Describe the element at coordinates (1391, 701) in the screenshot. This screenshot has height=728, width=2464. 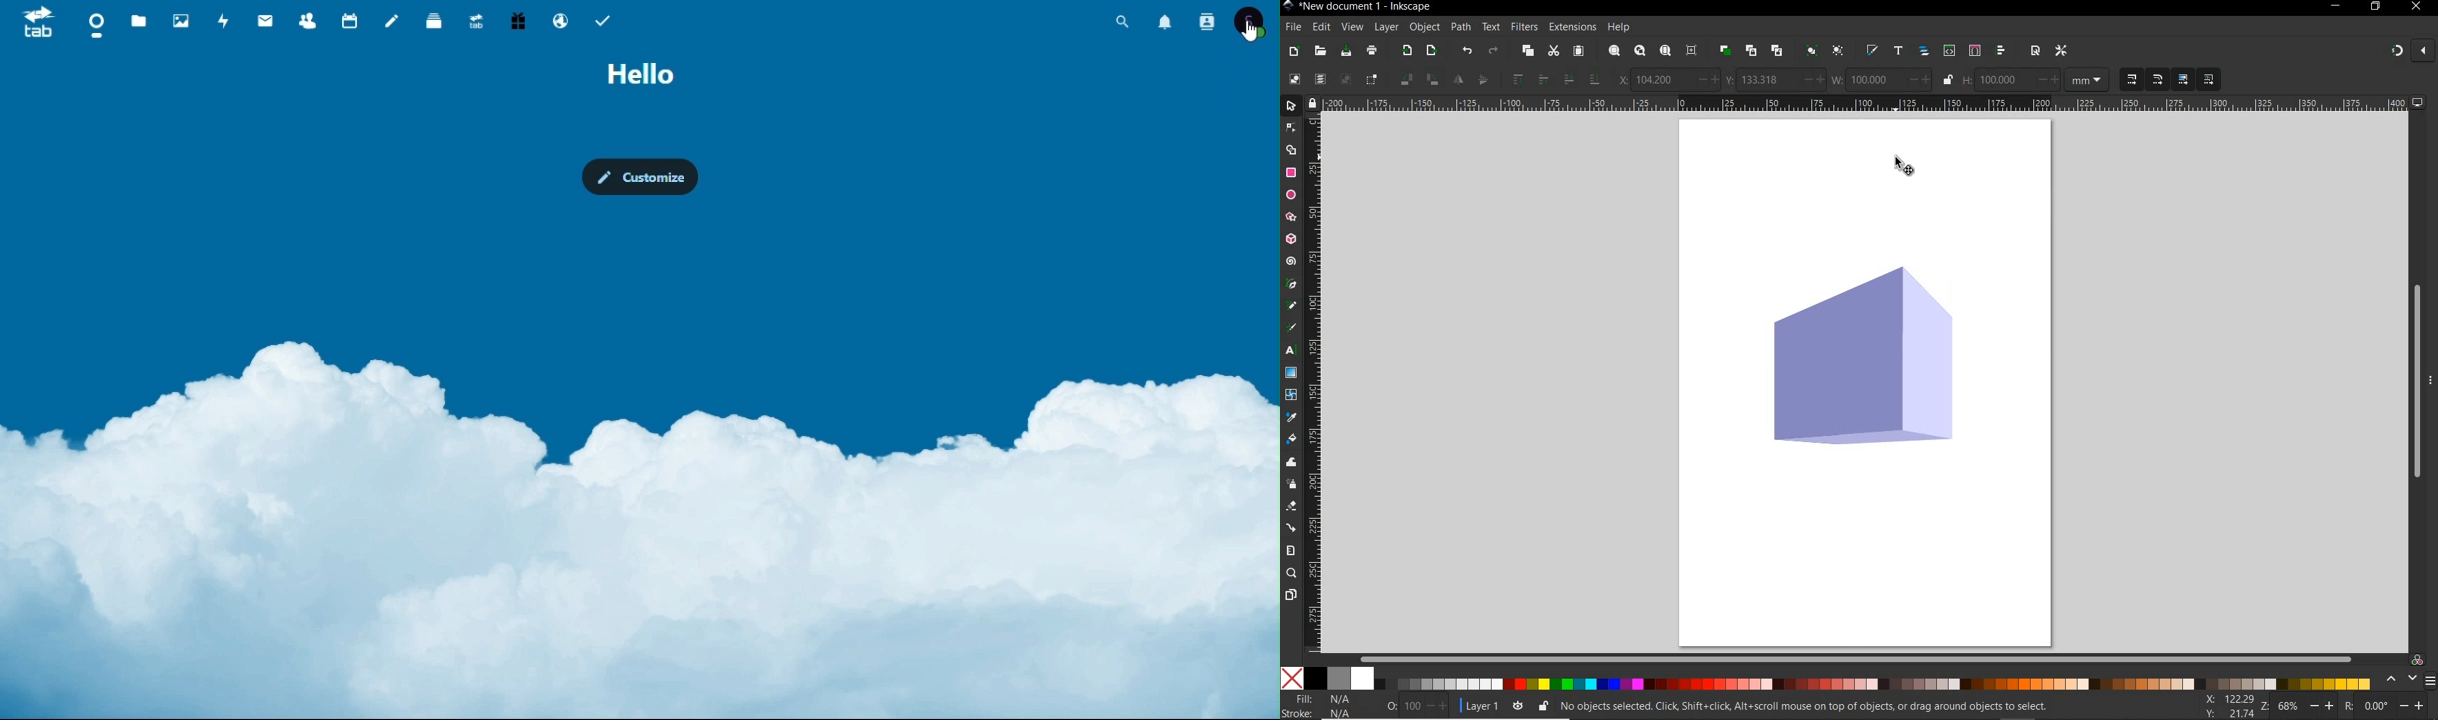
I see `nothing selected` at that location.